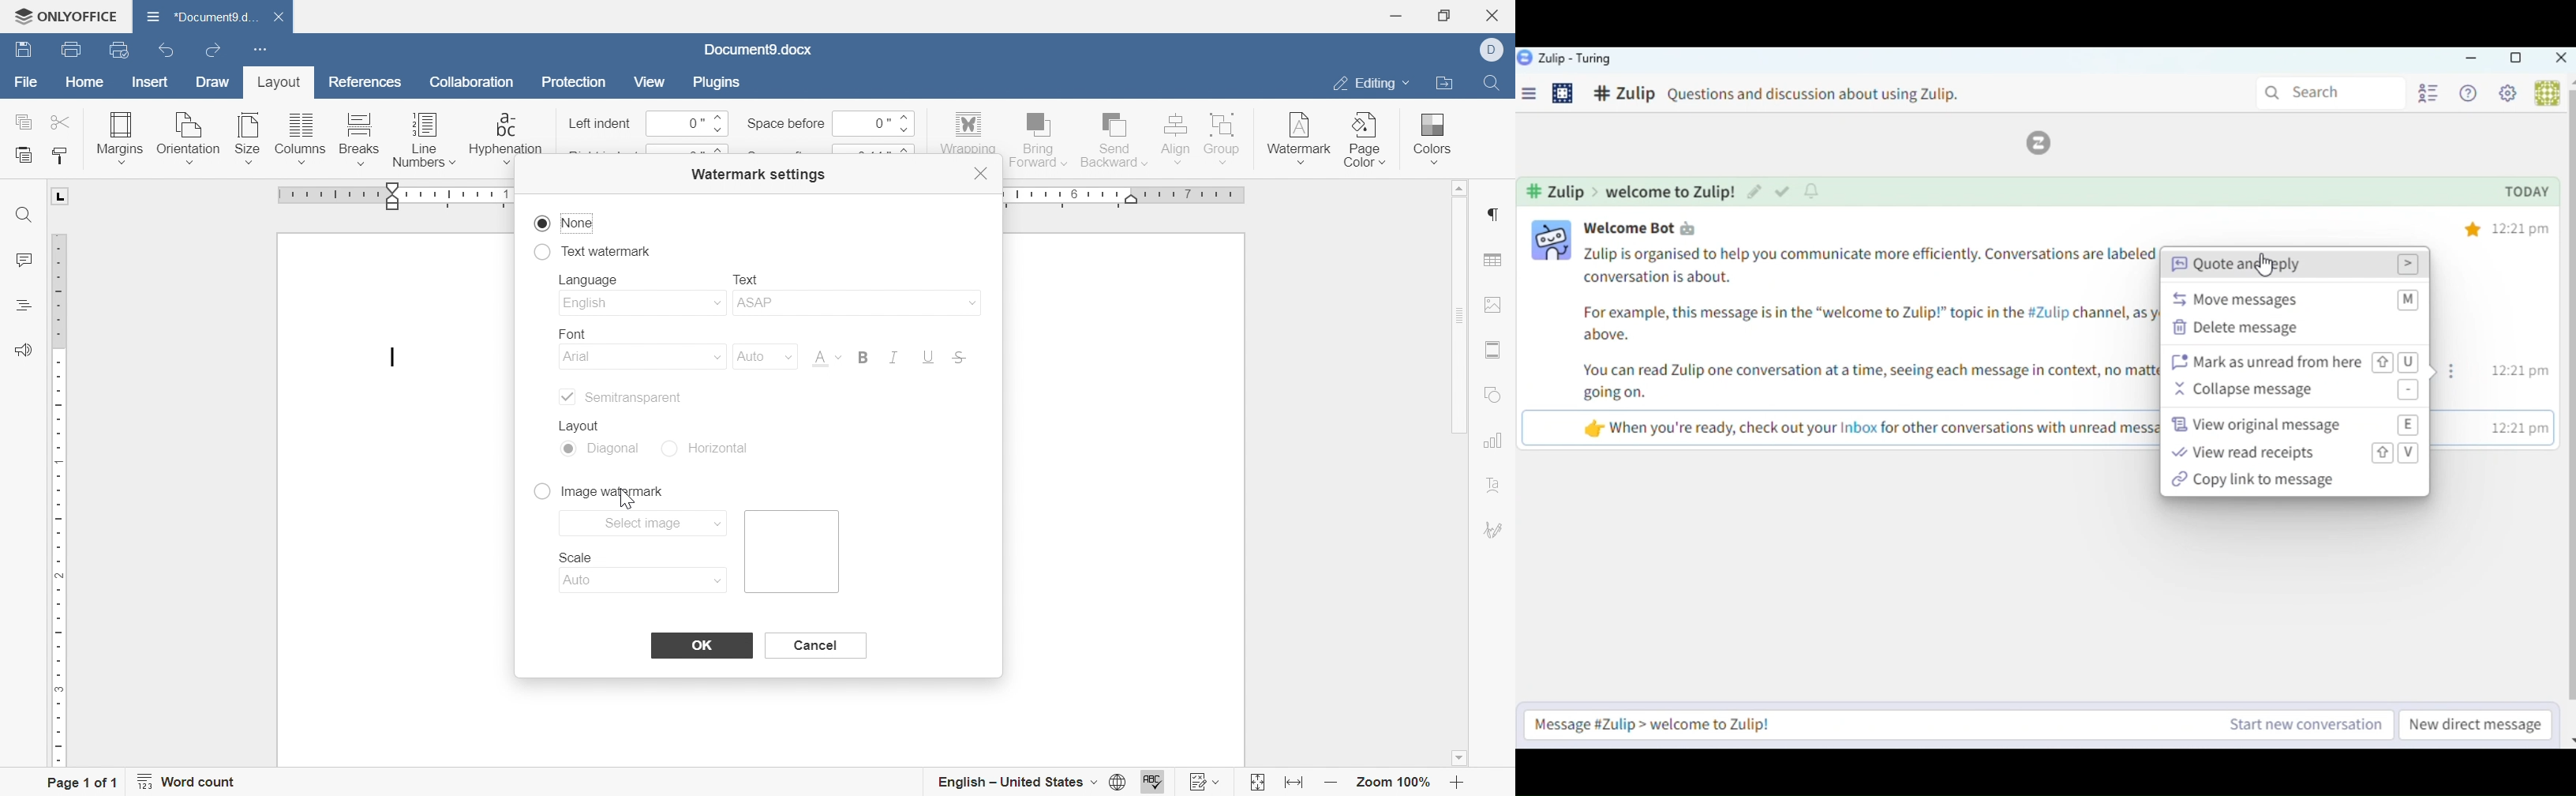 This screenshot has height=812, width=2576. What do you see at coordinates (247, 138) in the screenshot?
I see `size` at bounding box center [247, 138].